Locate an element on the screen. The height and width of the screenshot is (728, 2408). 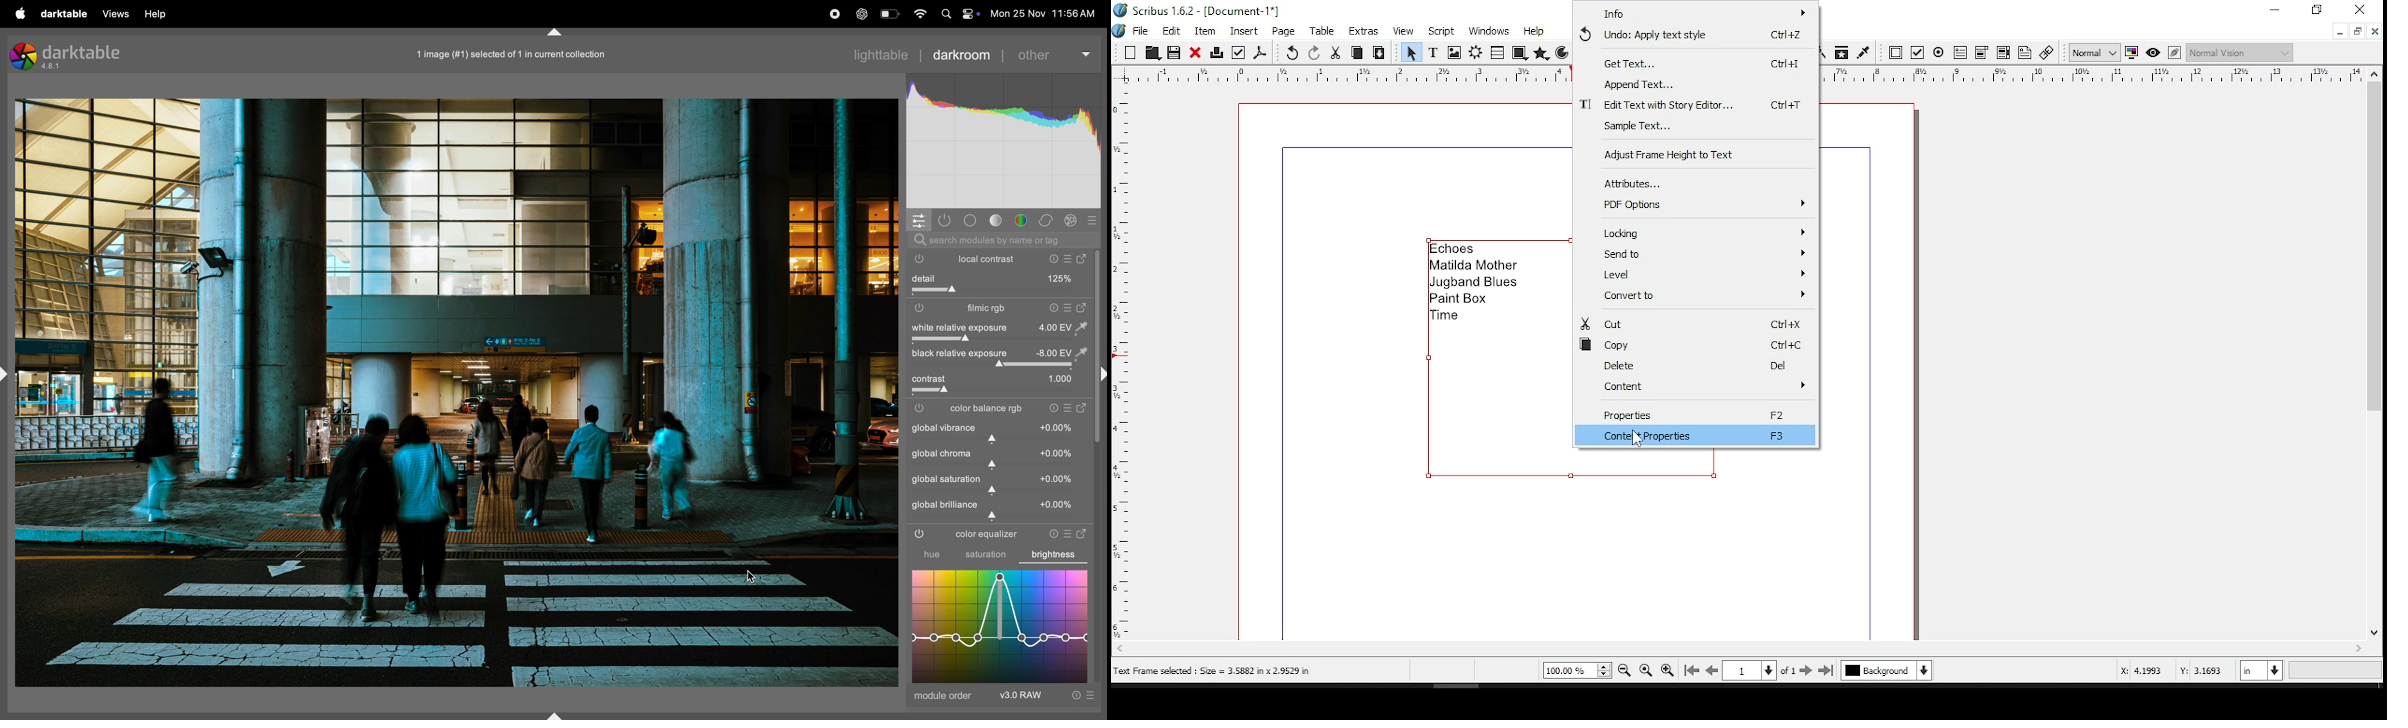
get text is located at coordinates (1694, 61).